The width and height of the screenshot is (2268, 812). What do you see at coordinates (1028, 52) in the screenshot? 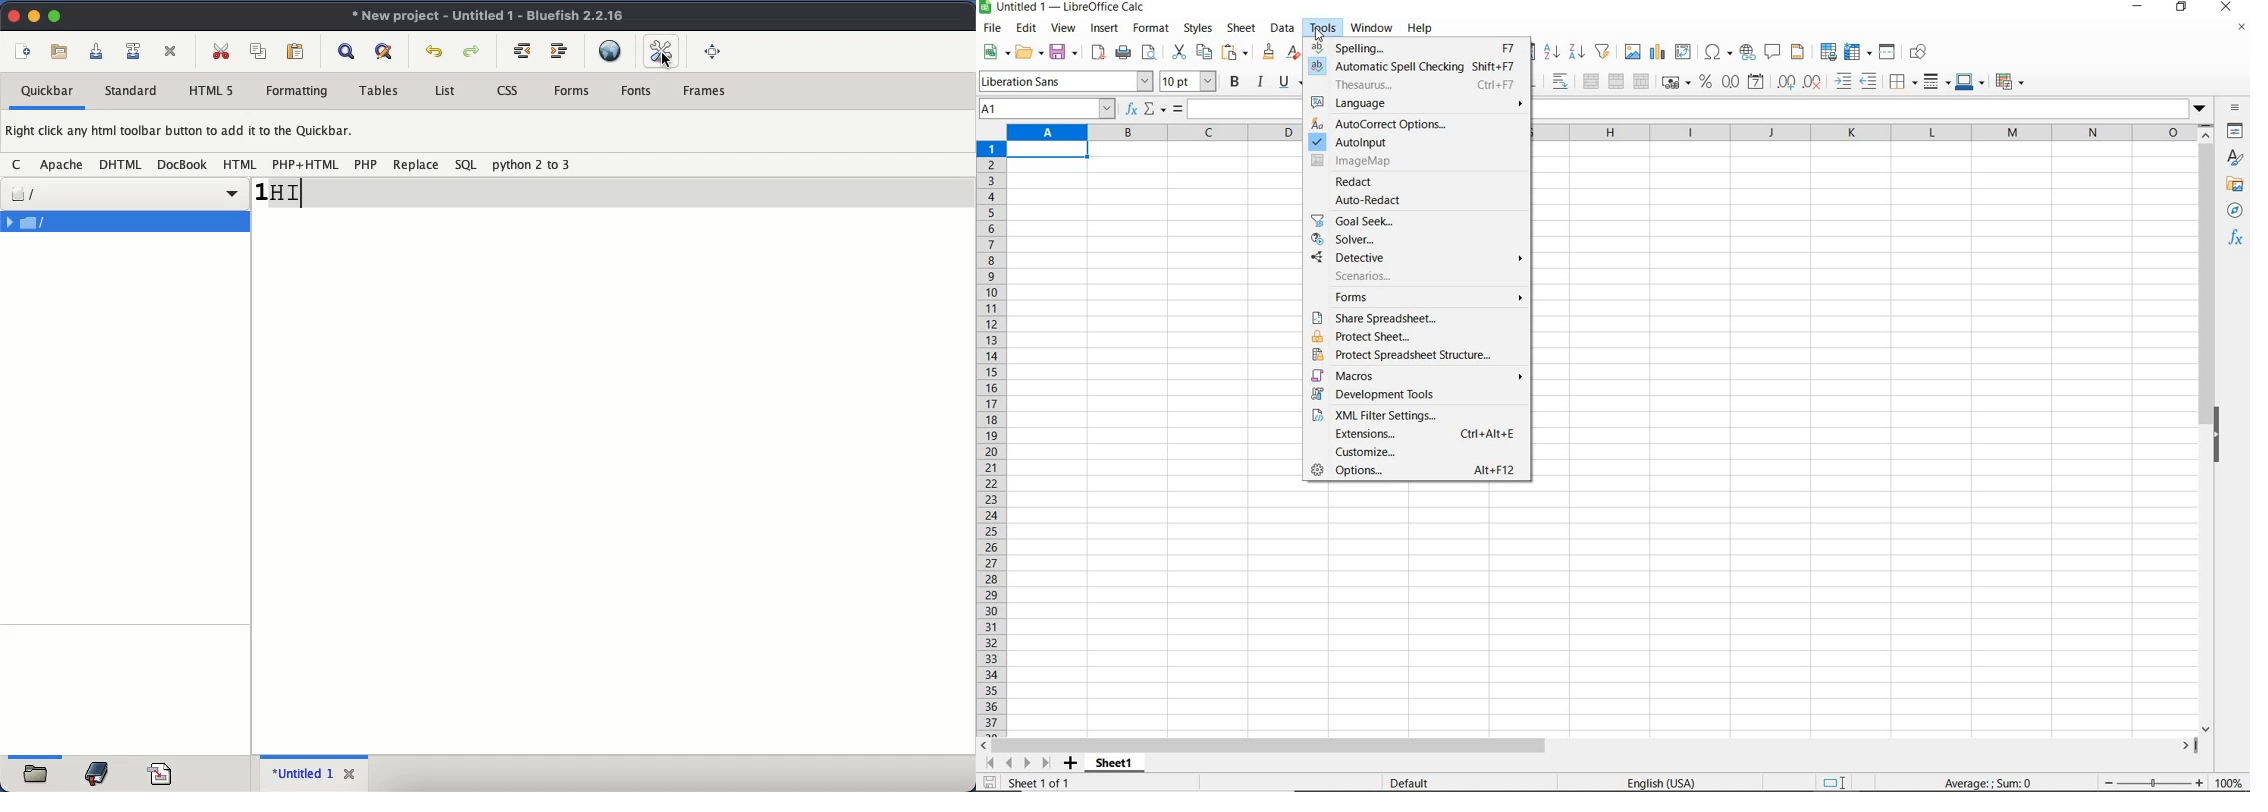
I see `open` at bounding box center [1028, 52].